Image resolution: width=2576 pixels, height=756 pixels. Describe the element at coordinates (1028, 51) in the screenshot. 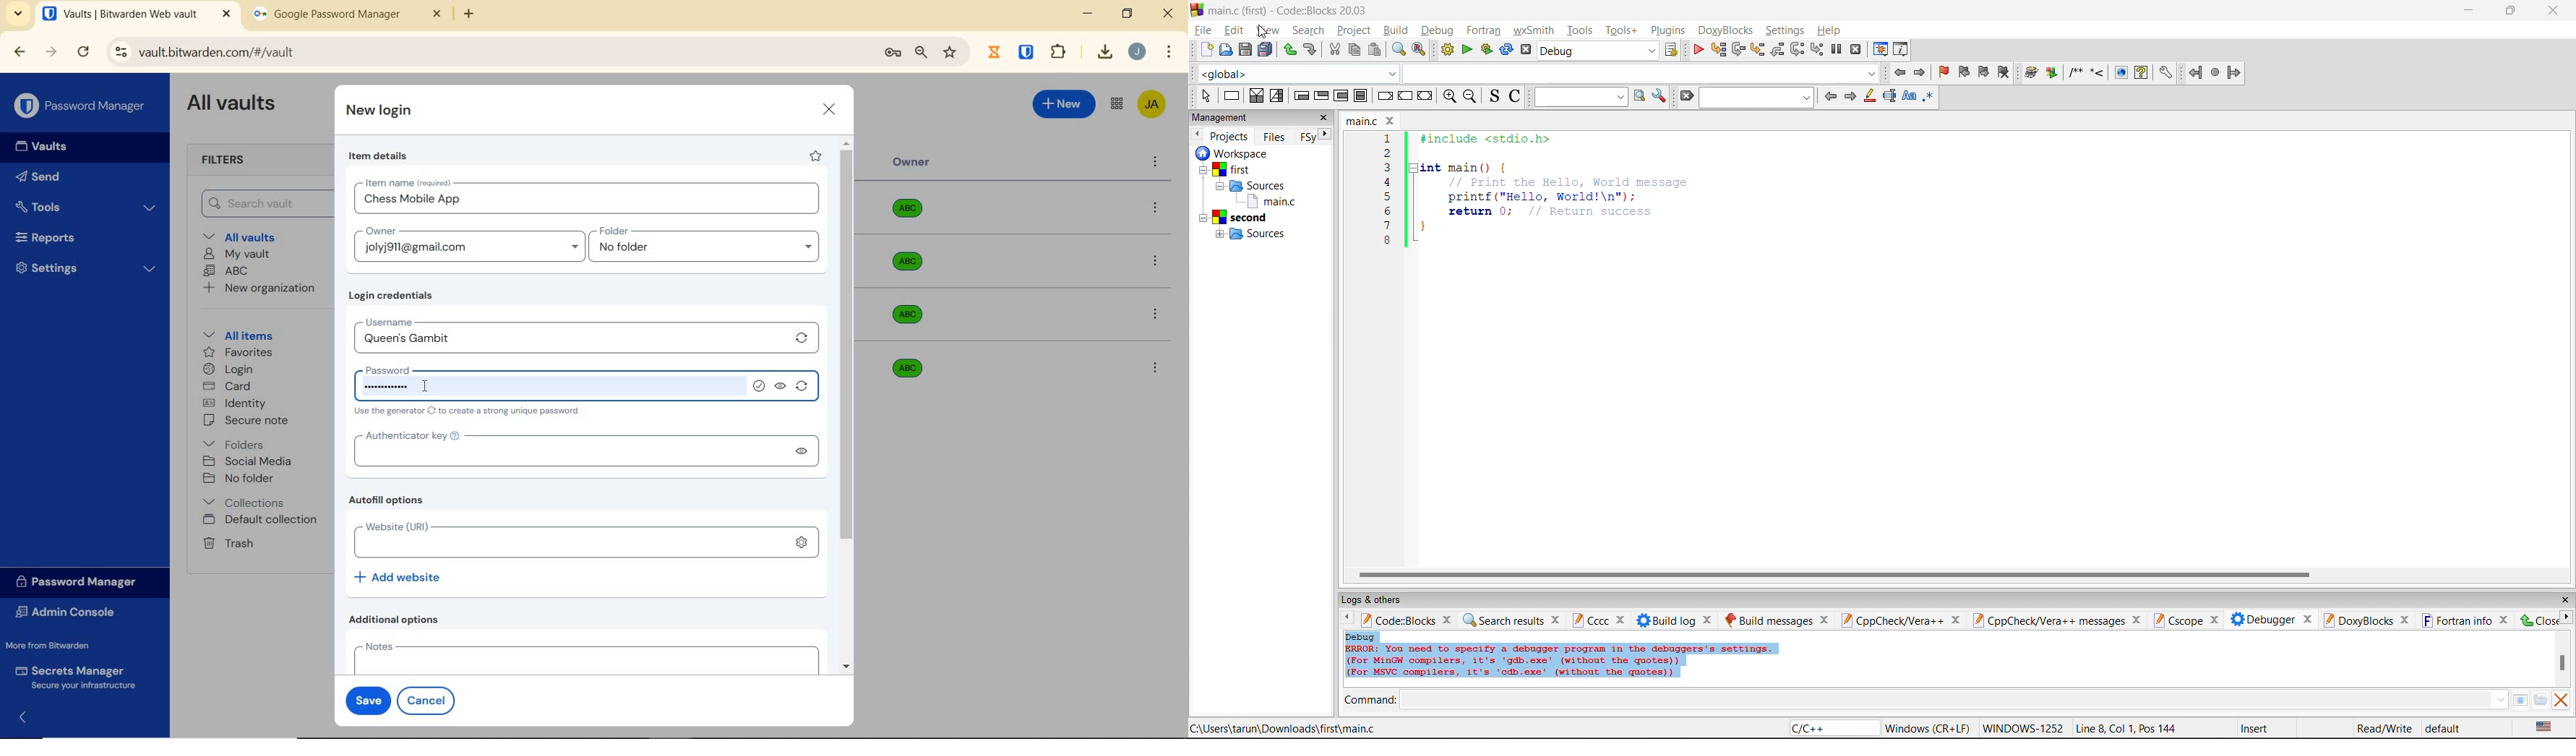

I see `extensions` at that location.